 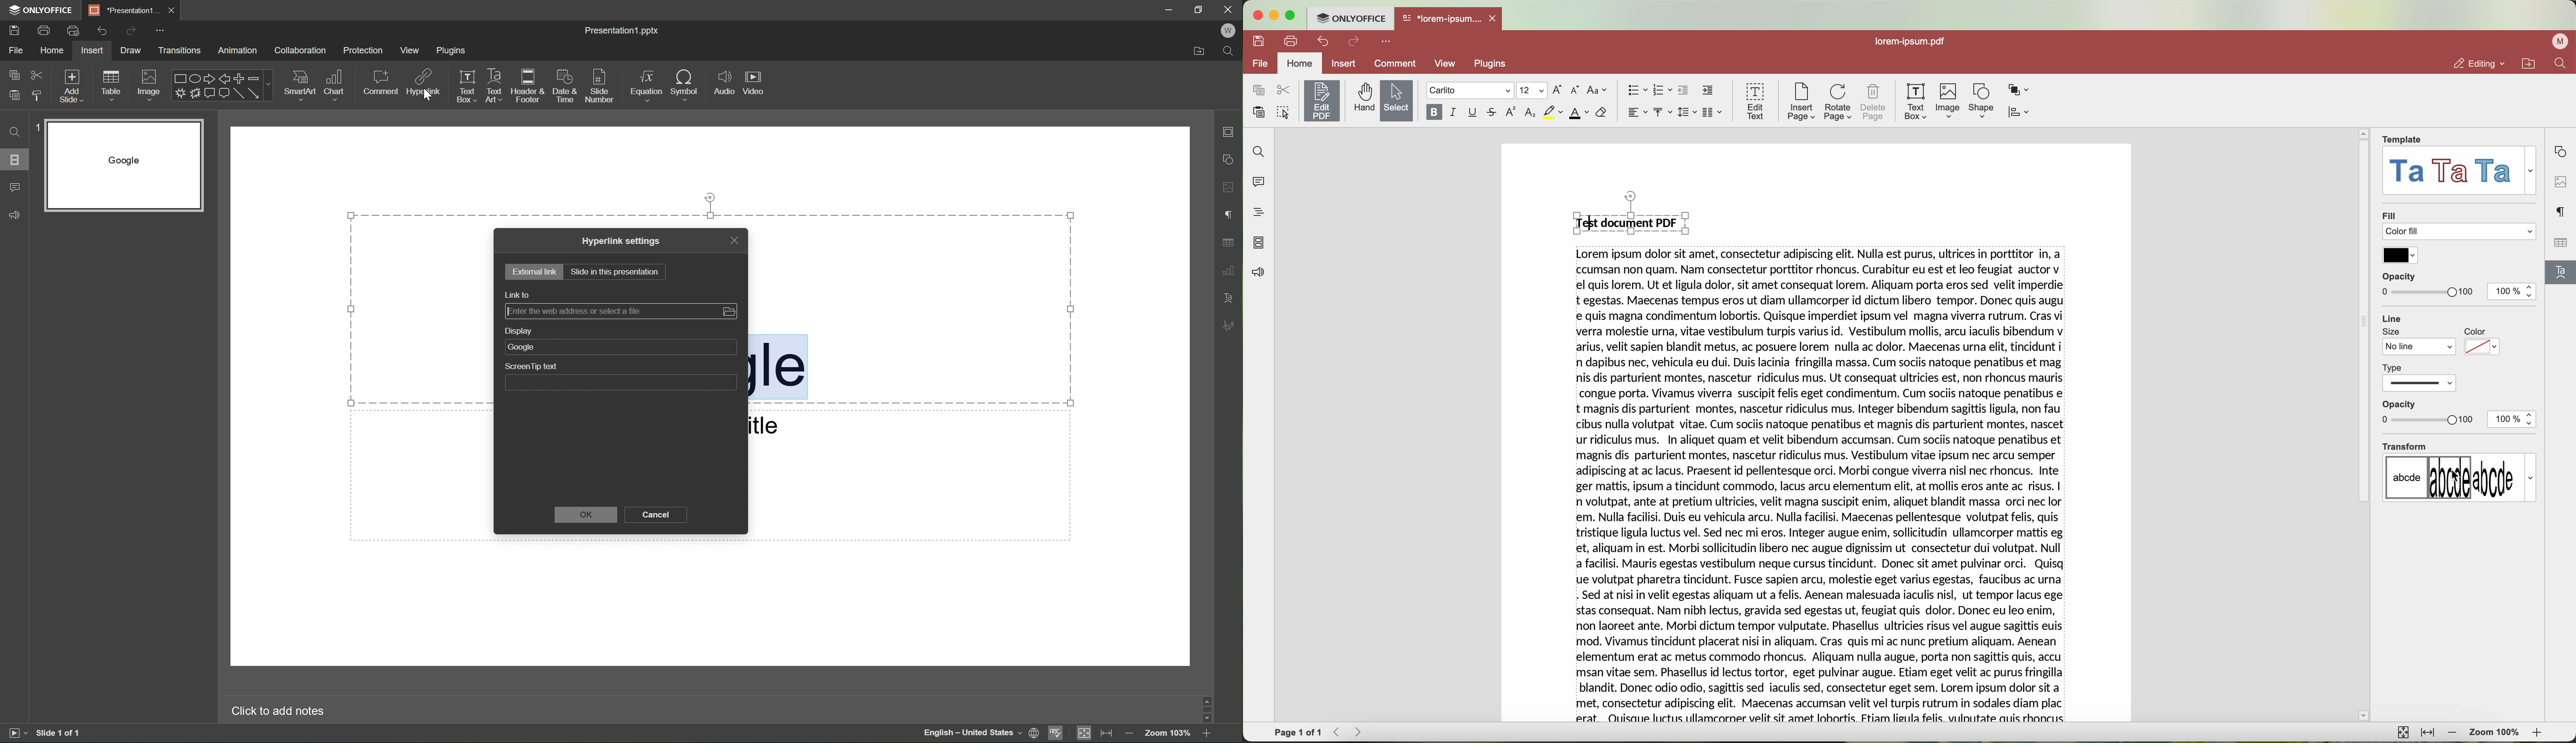 I want to click on size, so click(x=2420, y=342).